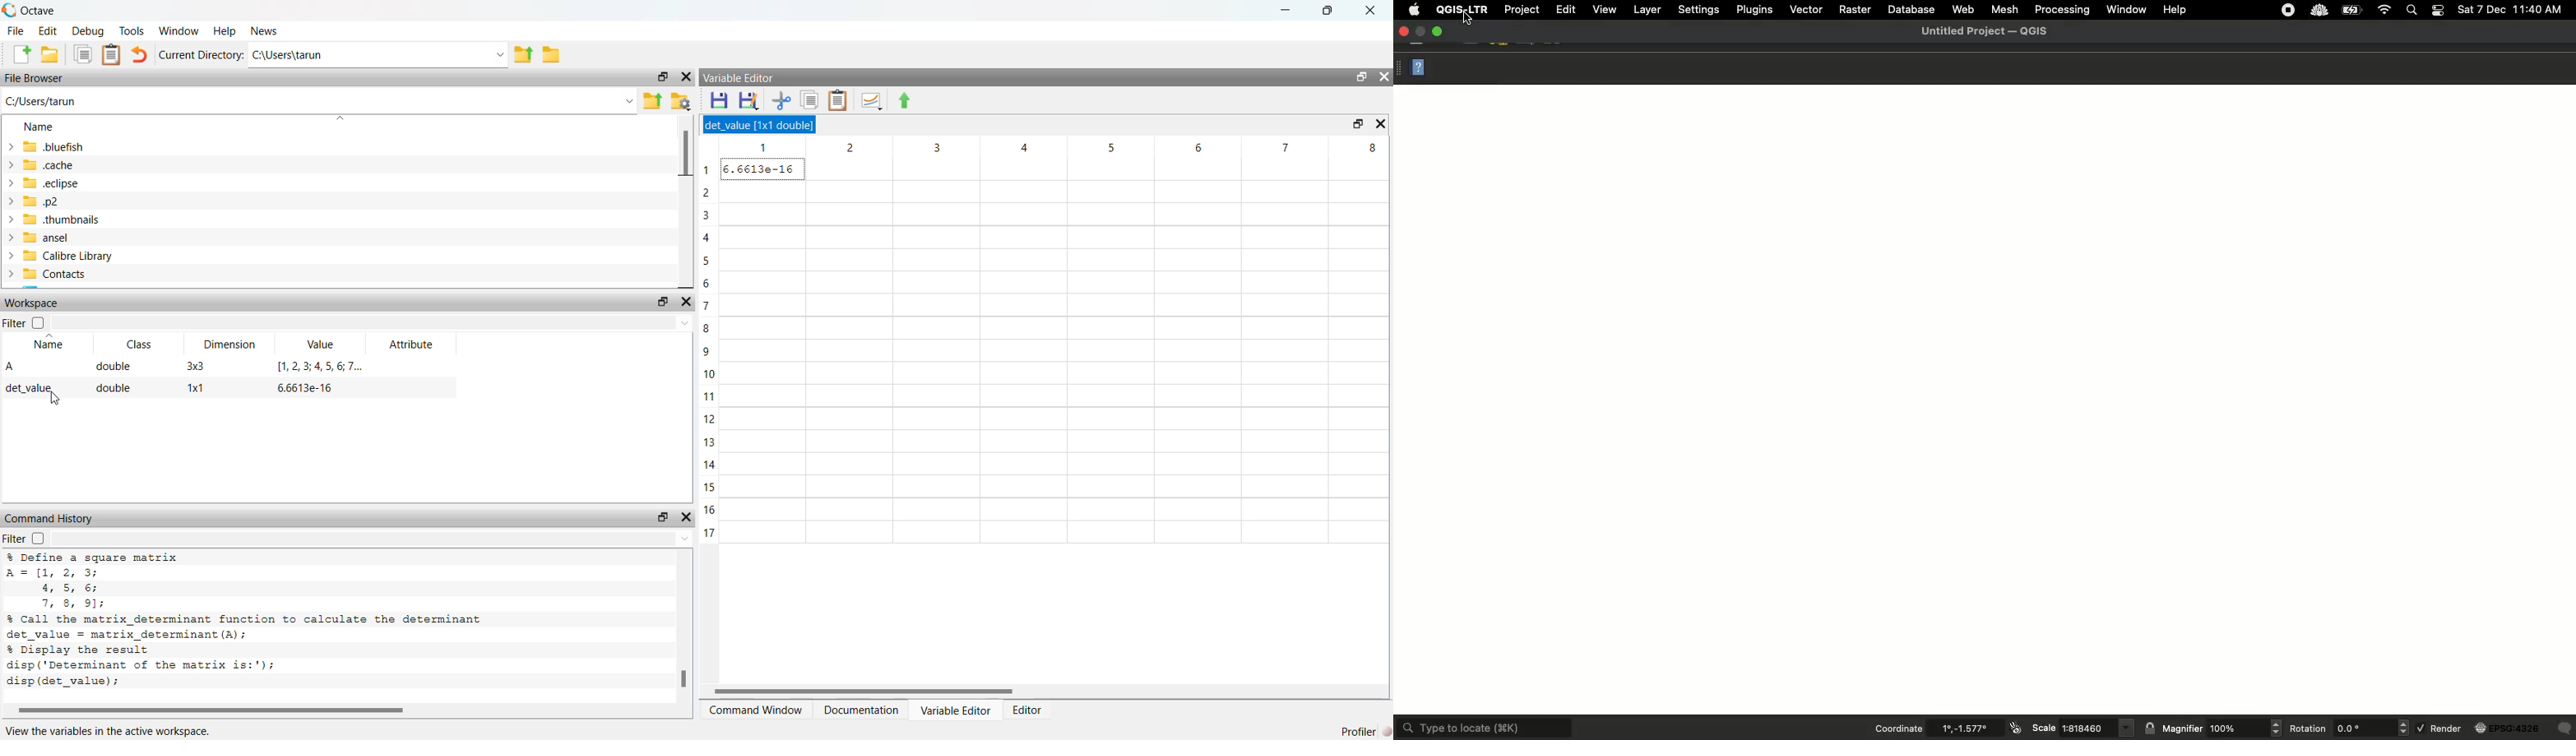  I want to click on off, so click(41, 323).